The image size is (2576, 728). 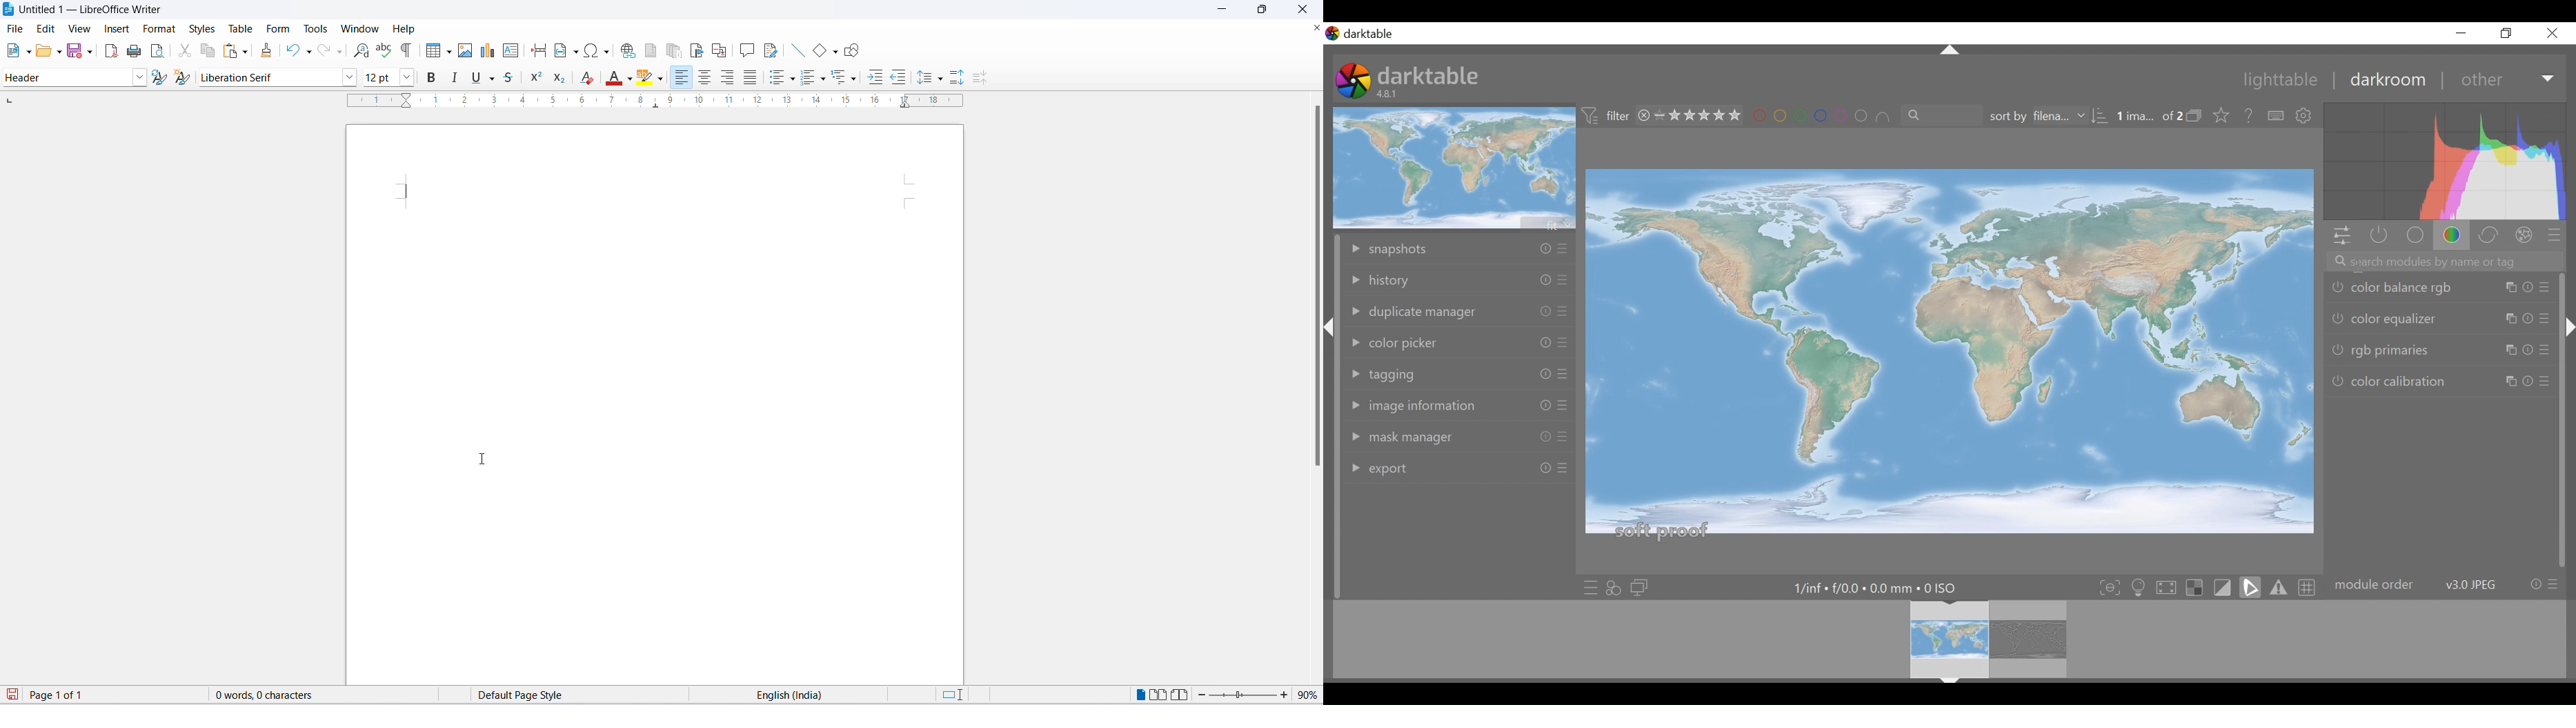 What do you see at coordinates (1286, 695) in the screenshot?
I see `increase` at bounding box center [1286, 695].